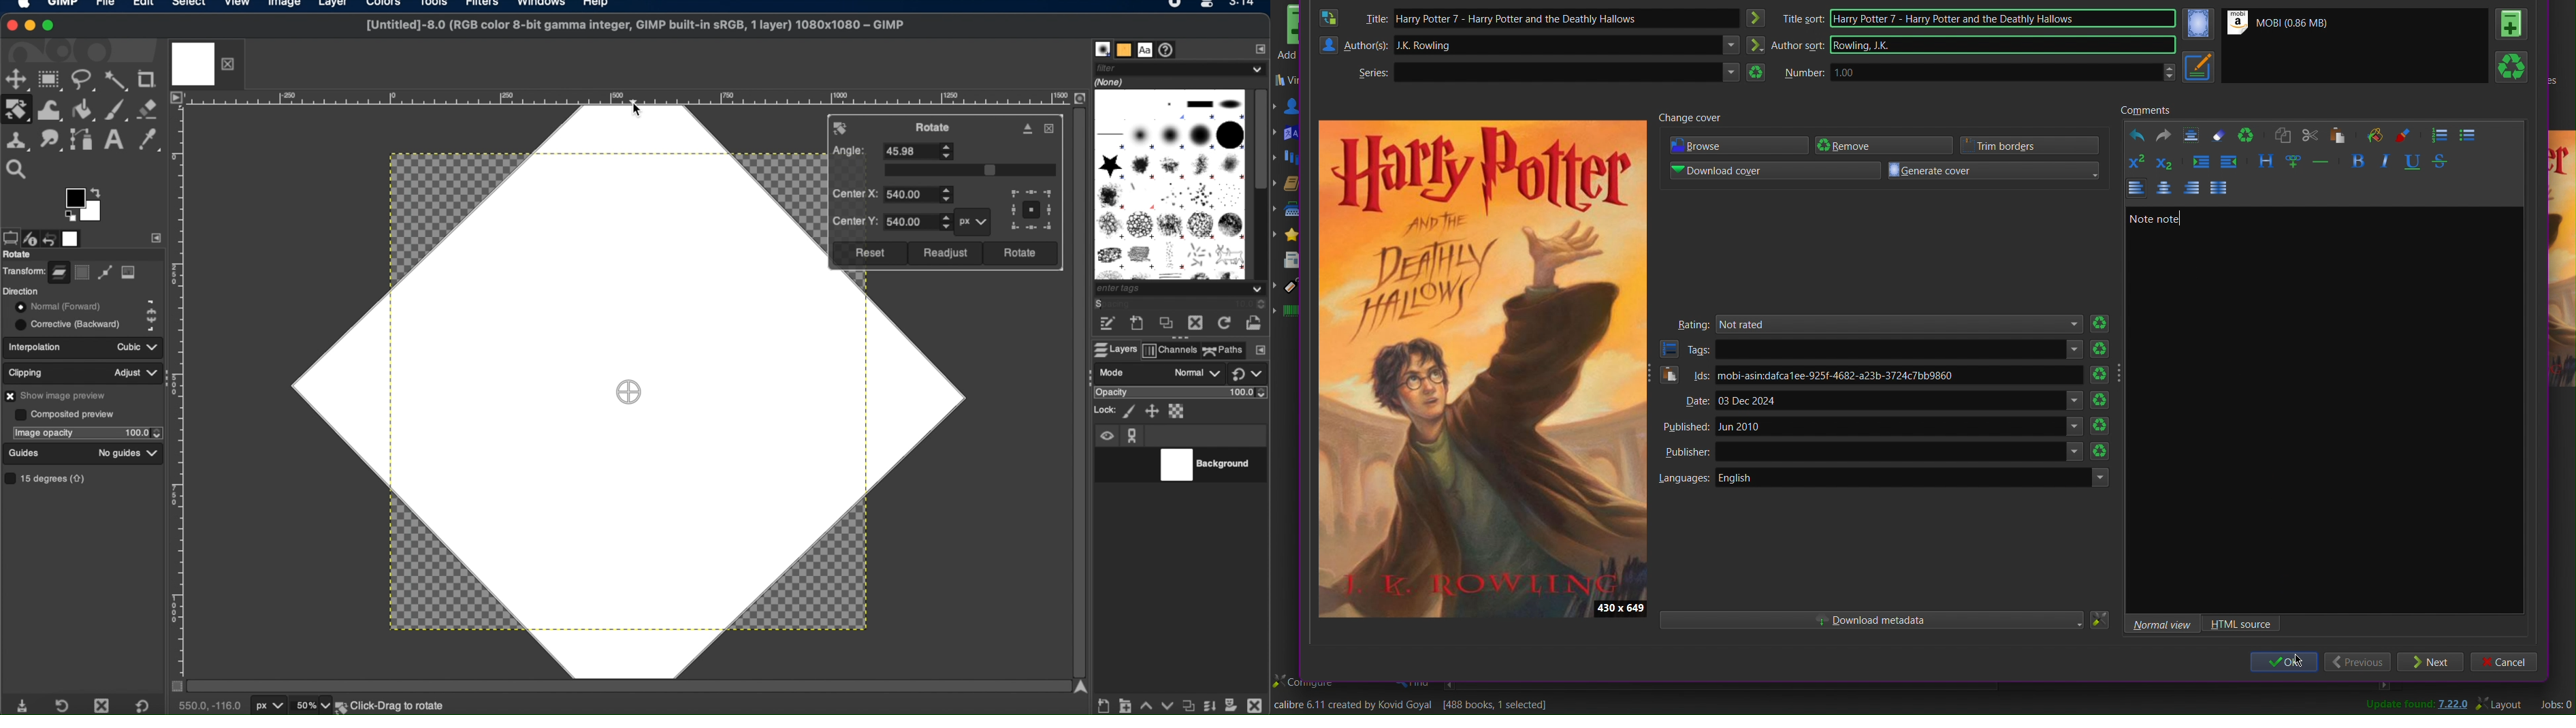 This screenshot has width=2576, height=728. Describe the element at coordinates (1292, 159) in the screenshot. I see `Series` at that location.